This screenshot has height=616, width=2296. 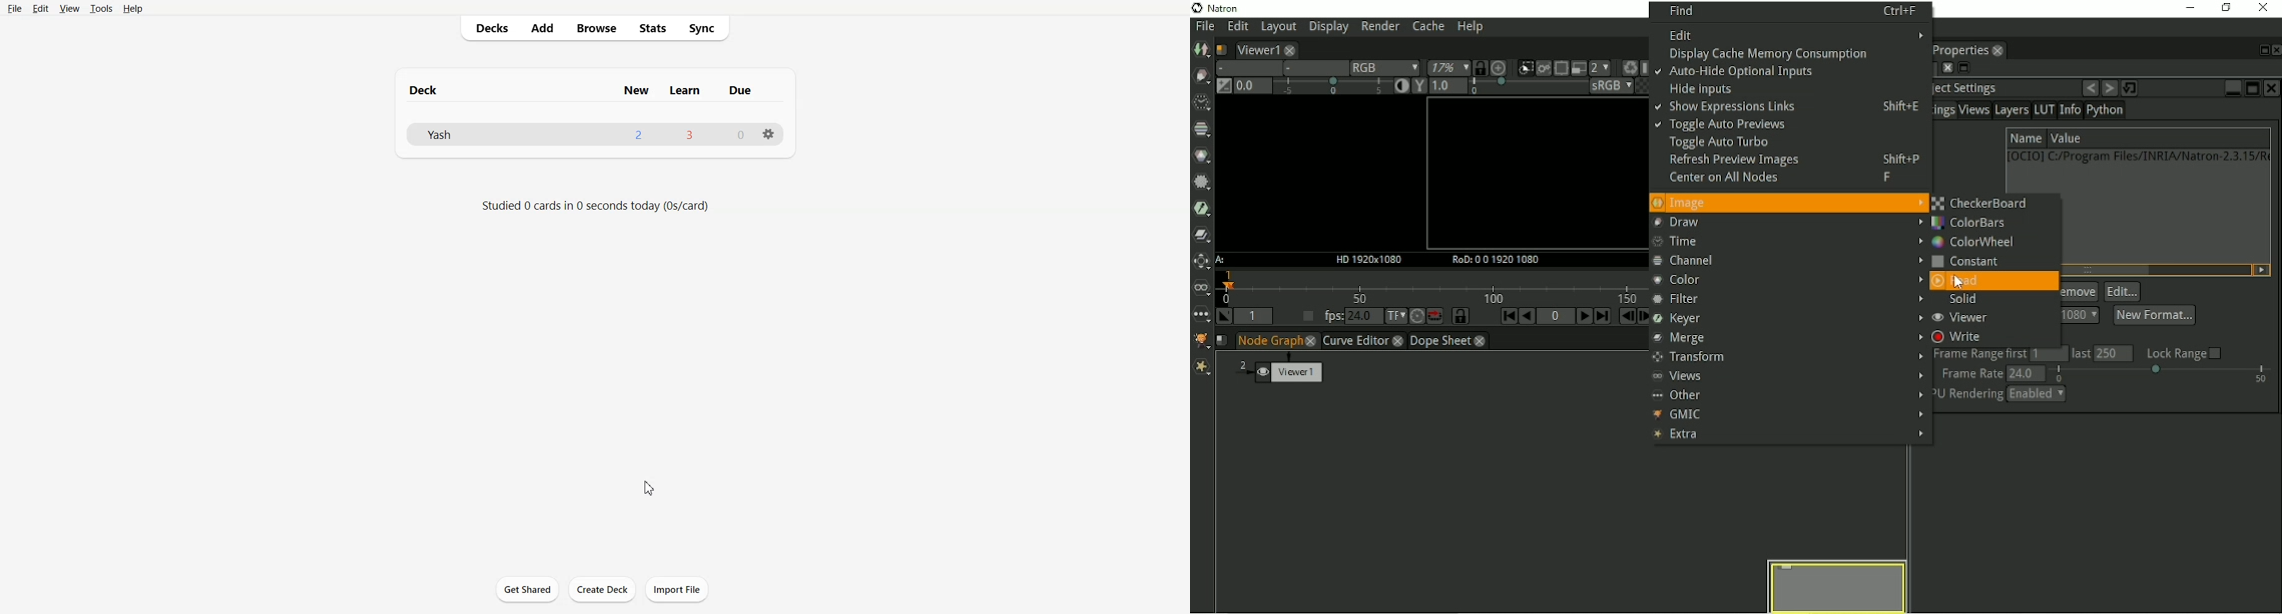 I want to click on Help, so click(x=132, y=9).